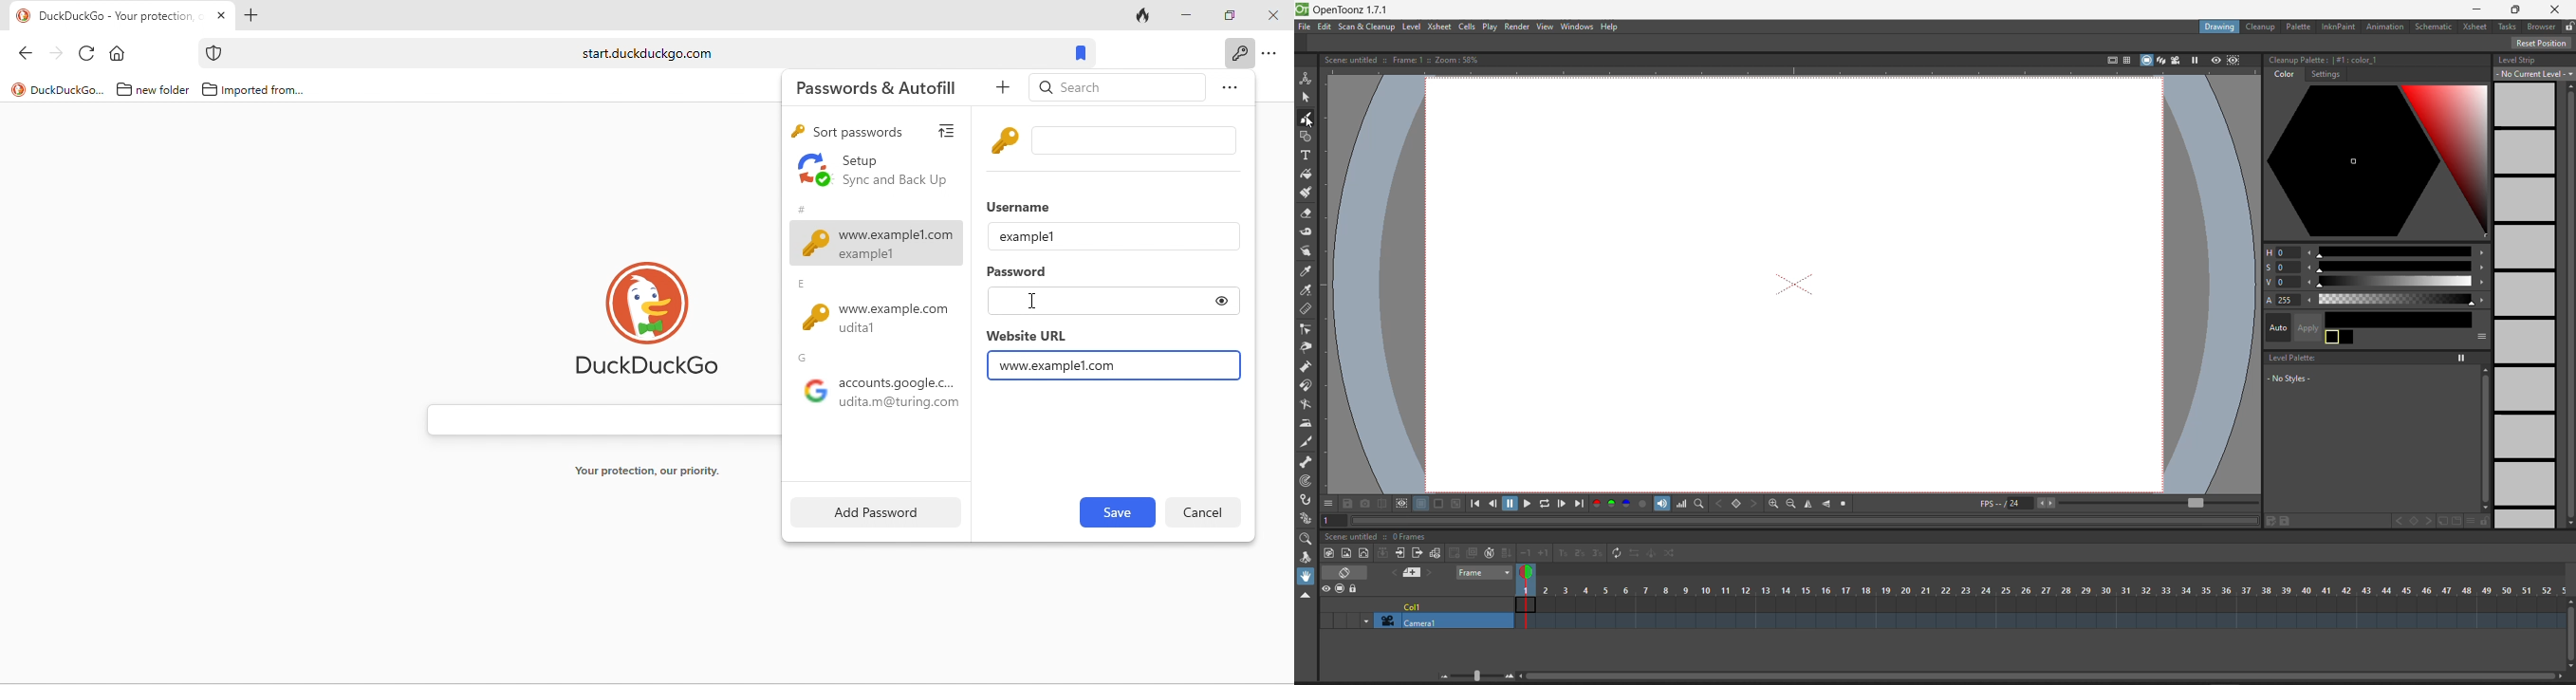  I want to click on reload, so click(88, 51).